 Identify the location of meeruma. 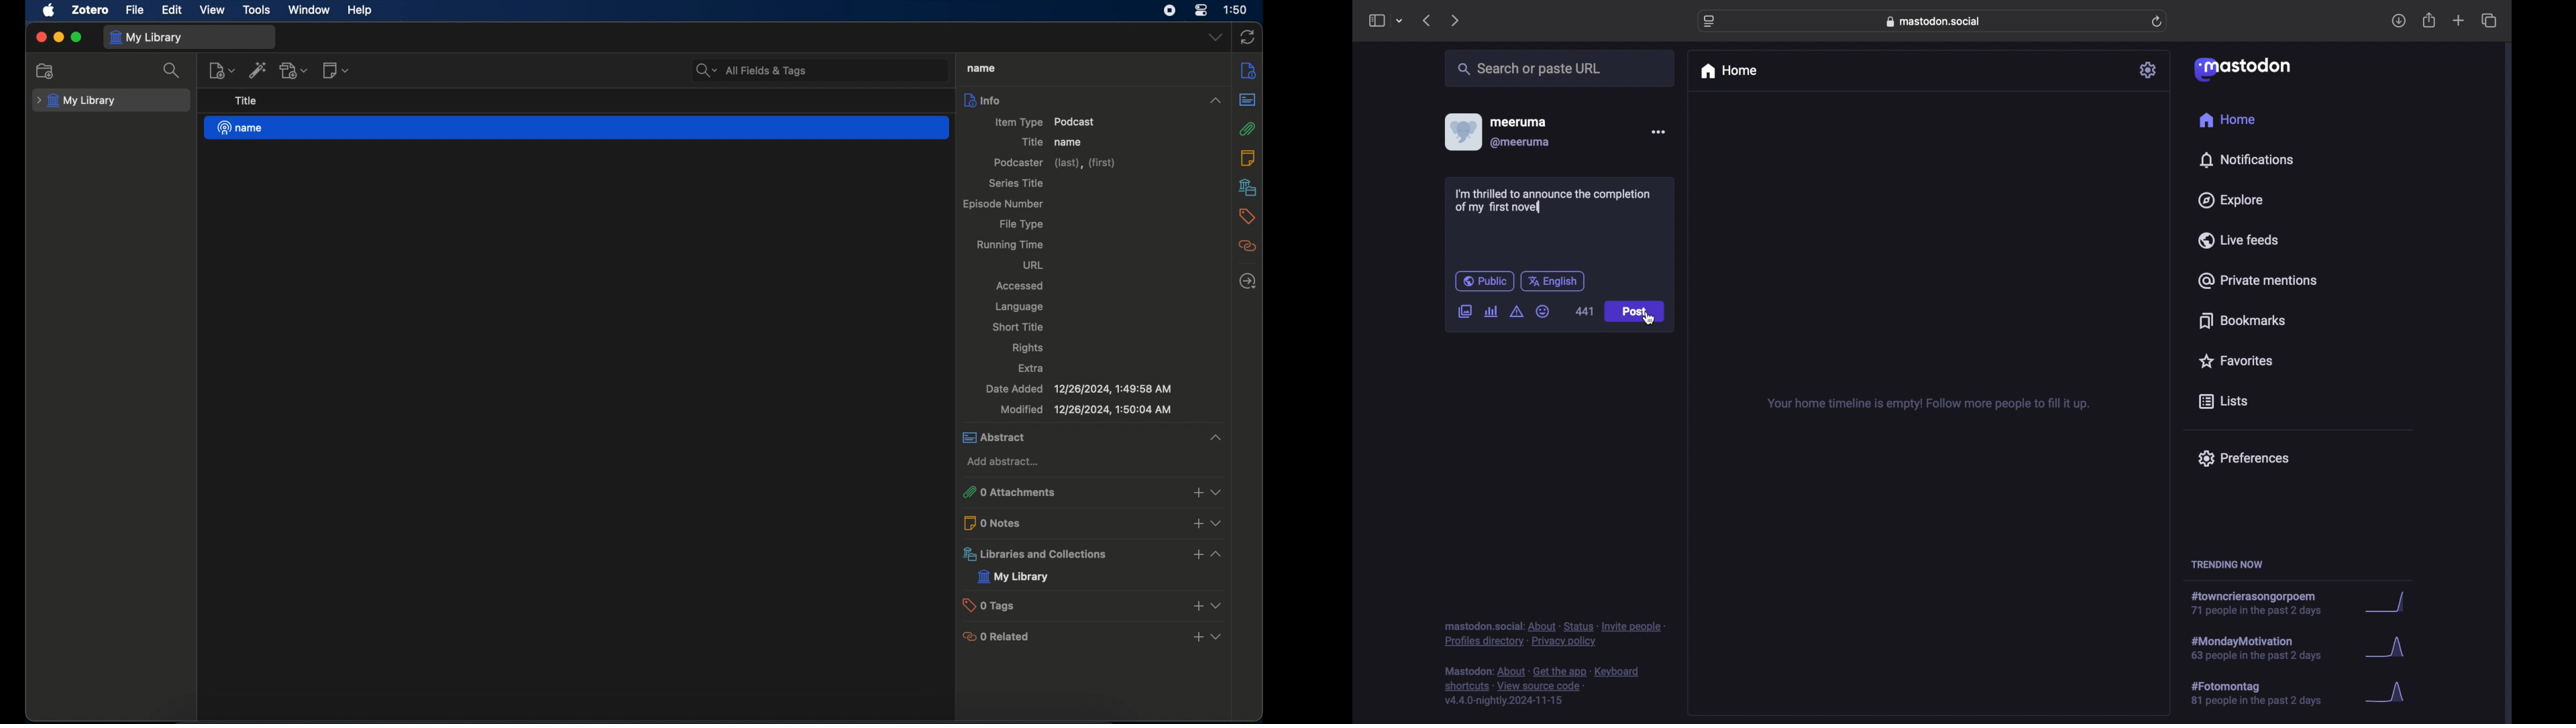
(1518, 122).